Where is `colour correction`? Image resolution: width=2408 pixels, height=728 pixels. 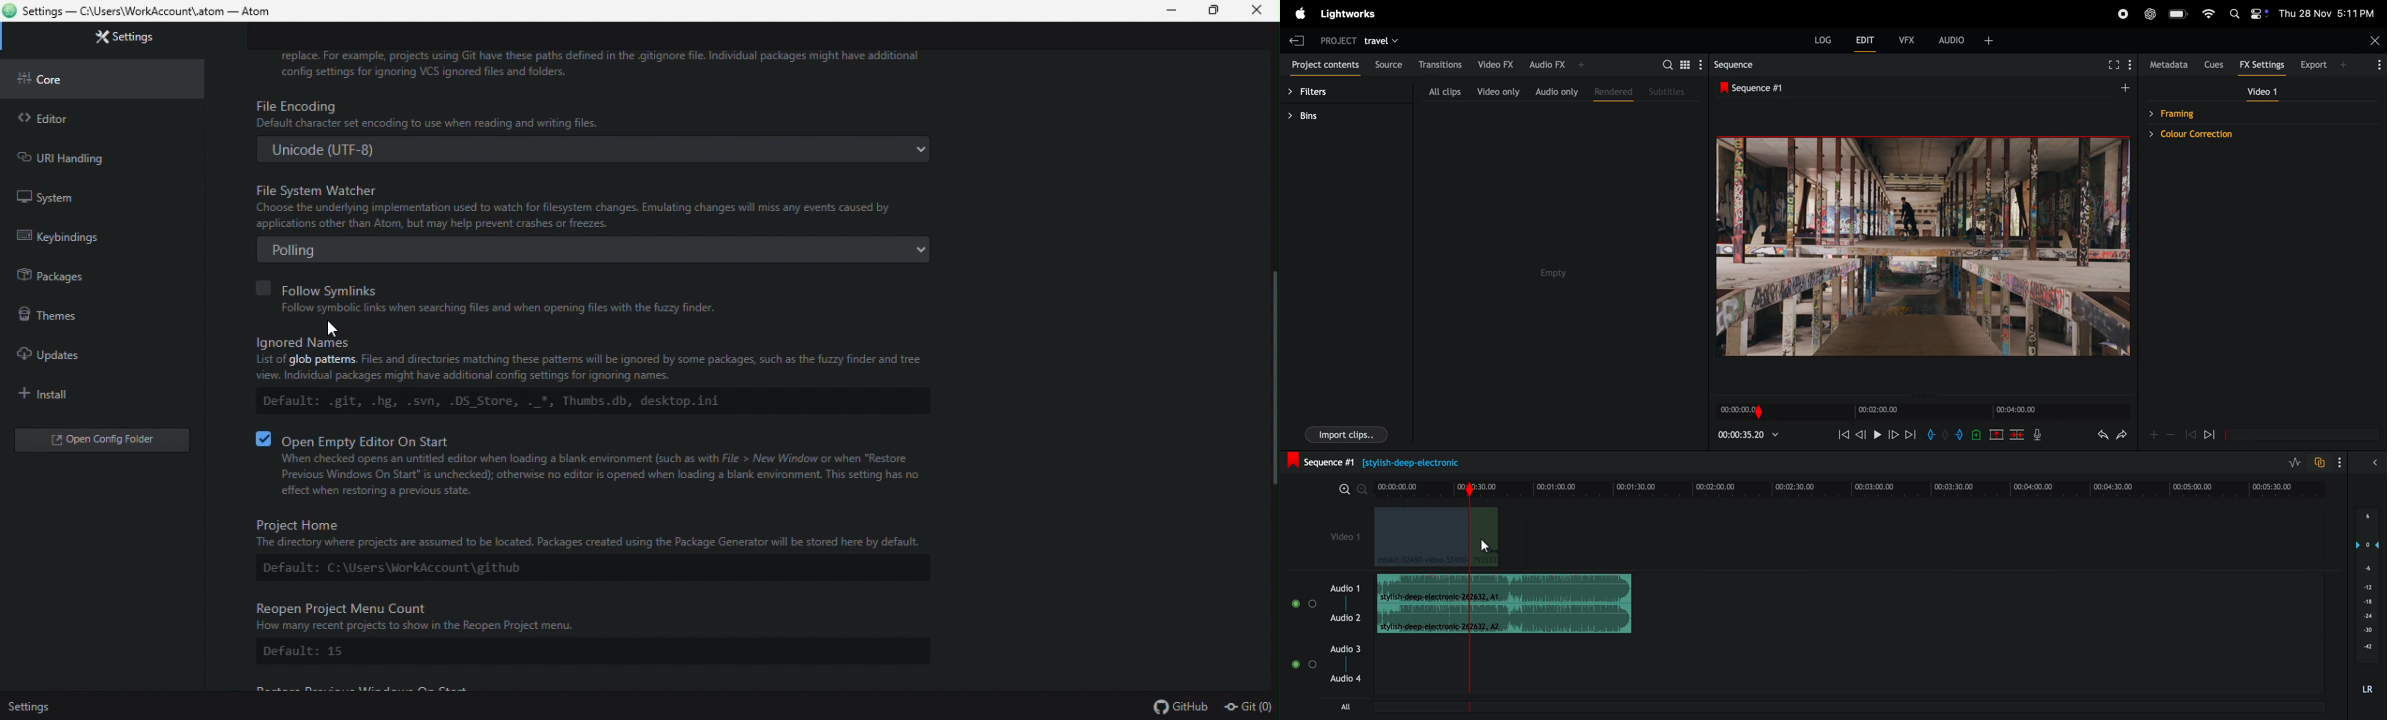 colour correction is located at coordinates (2213, 135).